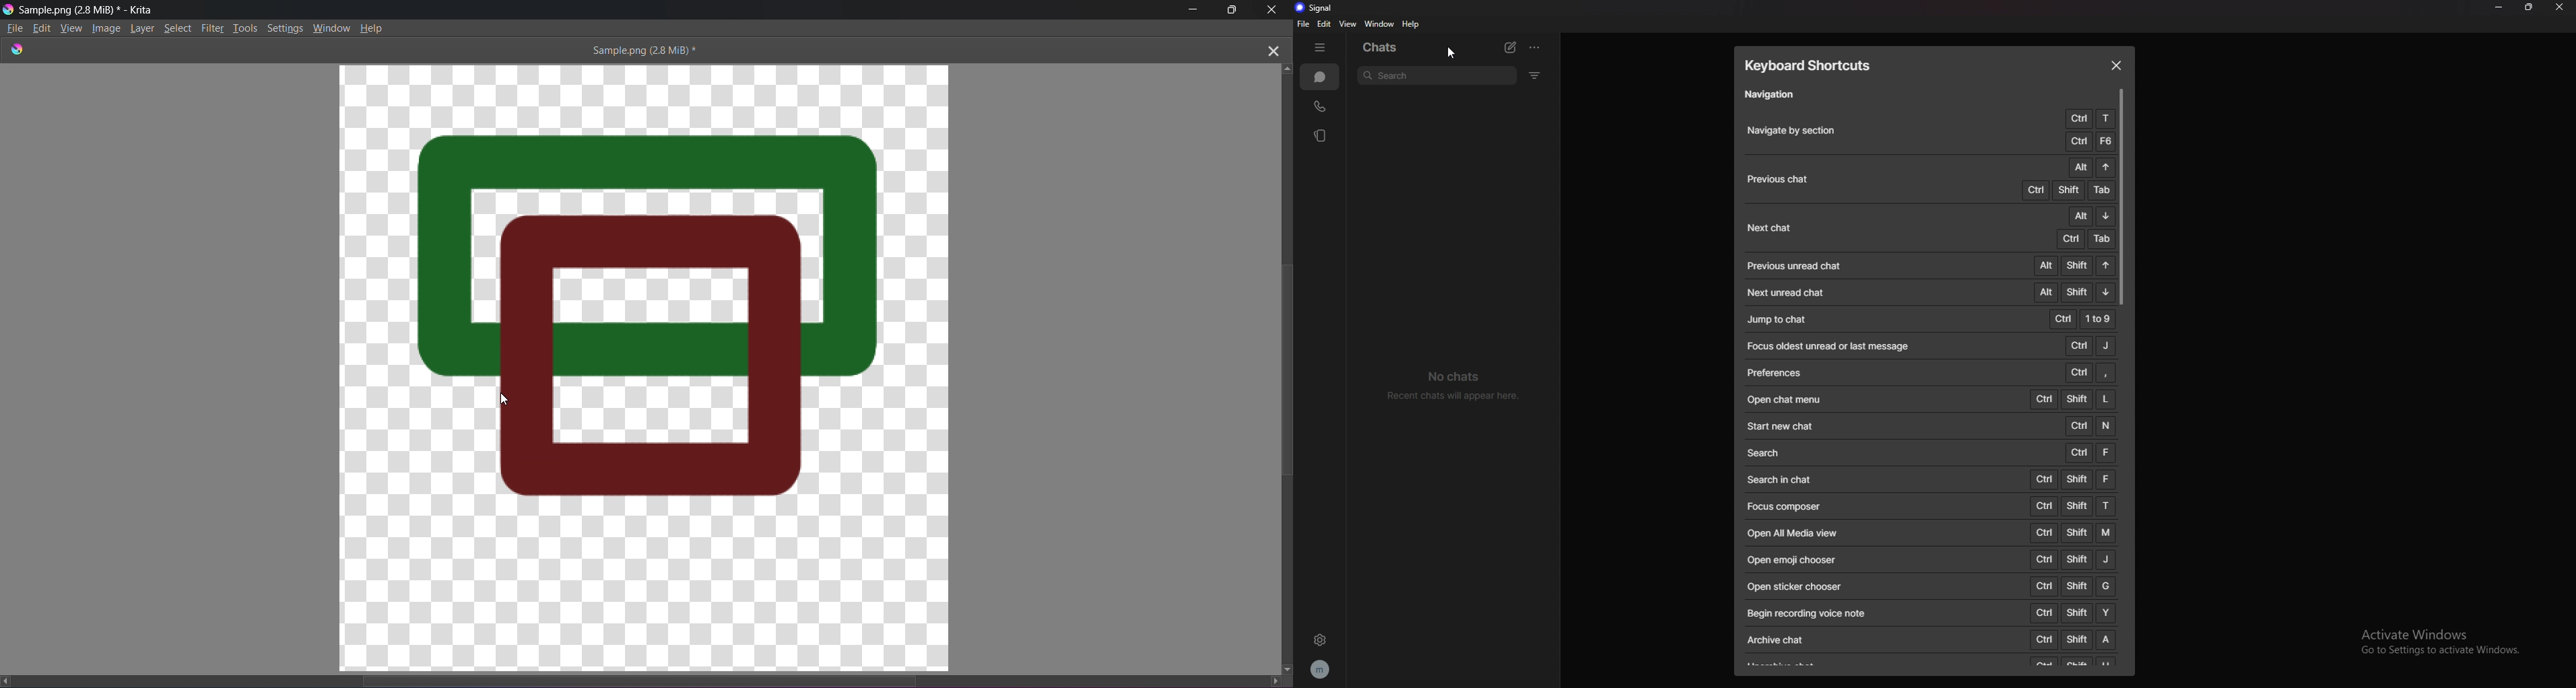  Describe the element at coordinates (286, 27) in the screenshot. I see `Settings` at that location.